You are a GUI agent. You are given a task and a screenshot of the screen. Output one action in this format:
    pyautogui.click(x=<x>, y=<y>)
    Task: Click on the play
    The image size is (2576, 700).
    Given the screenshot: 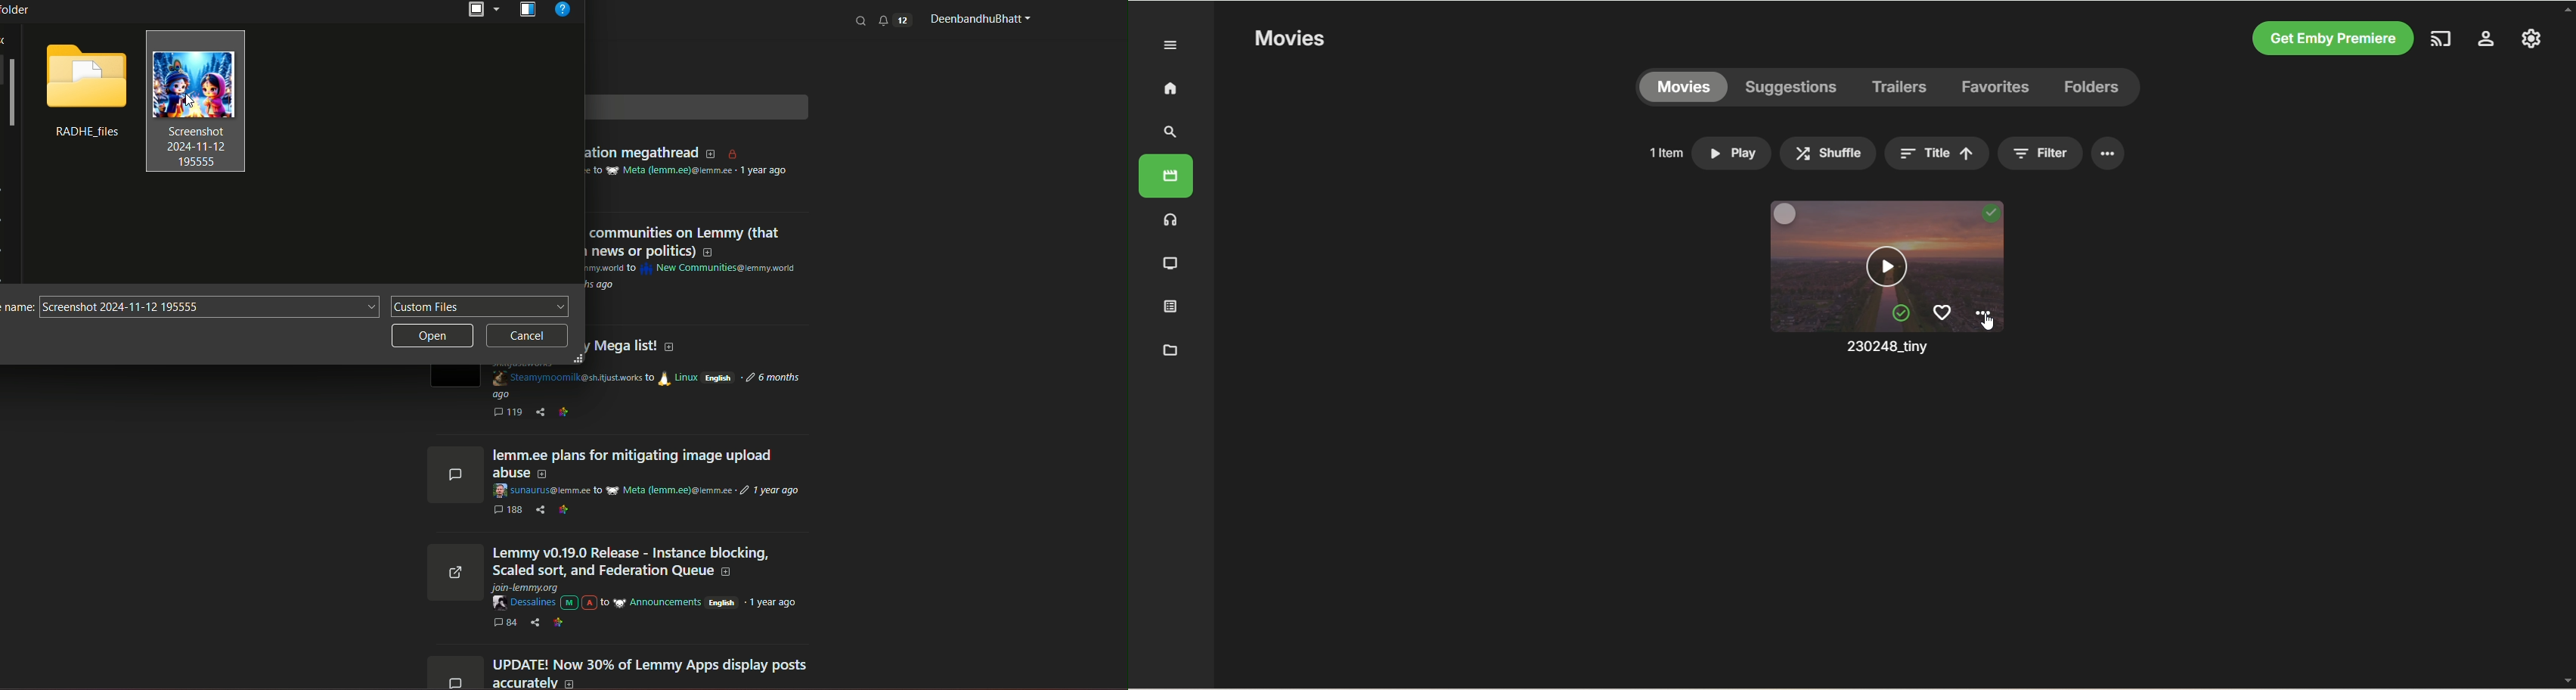 What is the action you would take?
    pyautogui.click(x=1887, y=266)
    